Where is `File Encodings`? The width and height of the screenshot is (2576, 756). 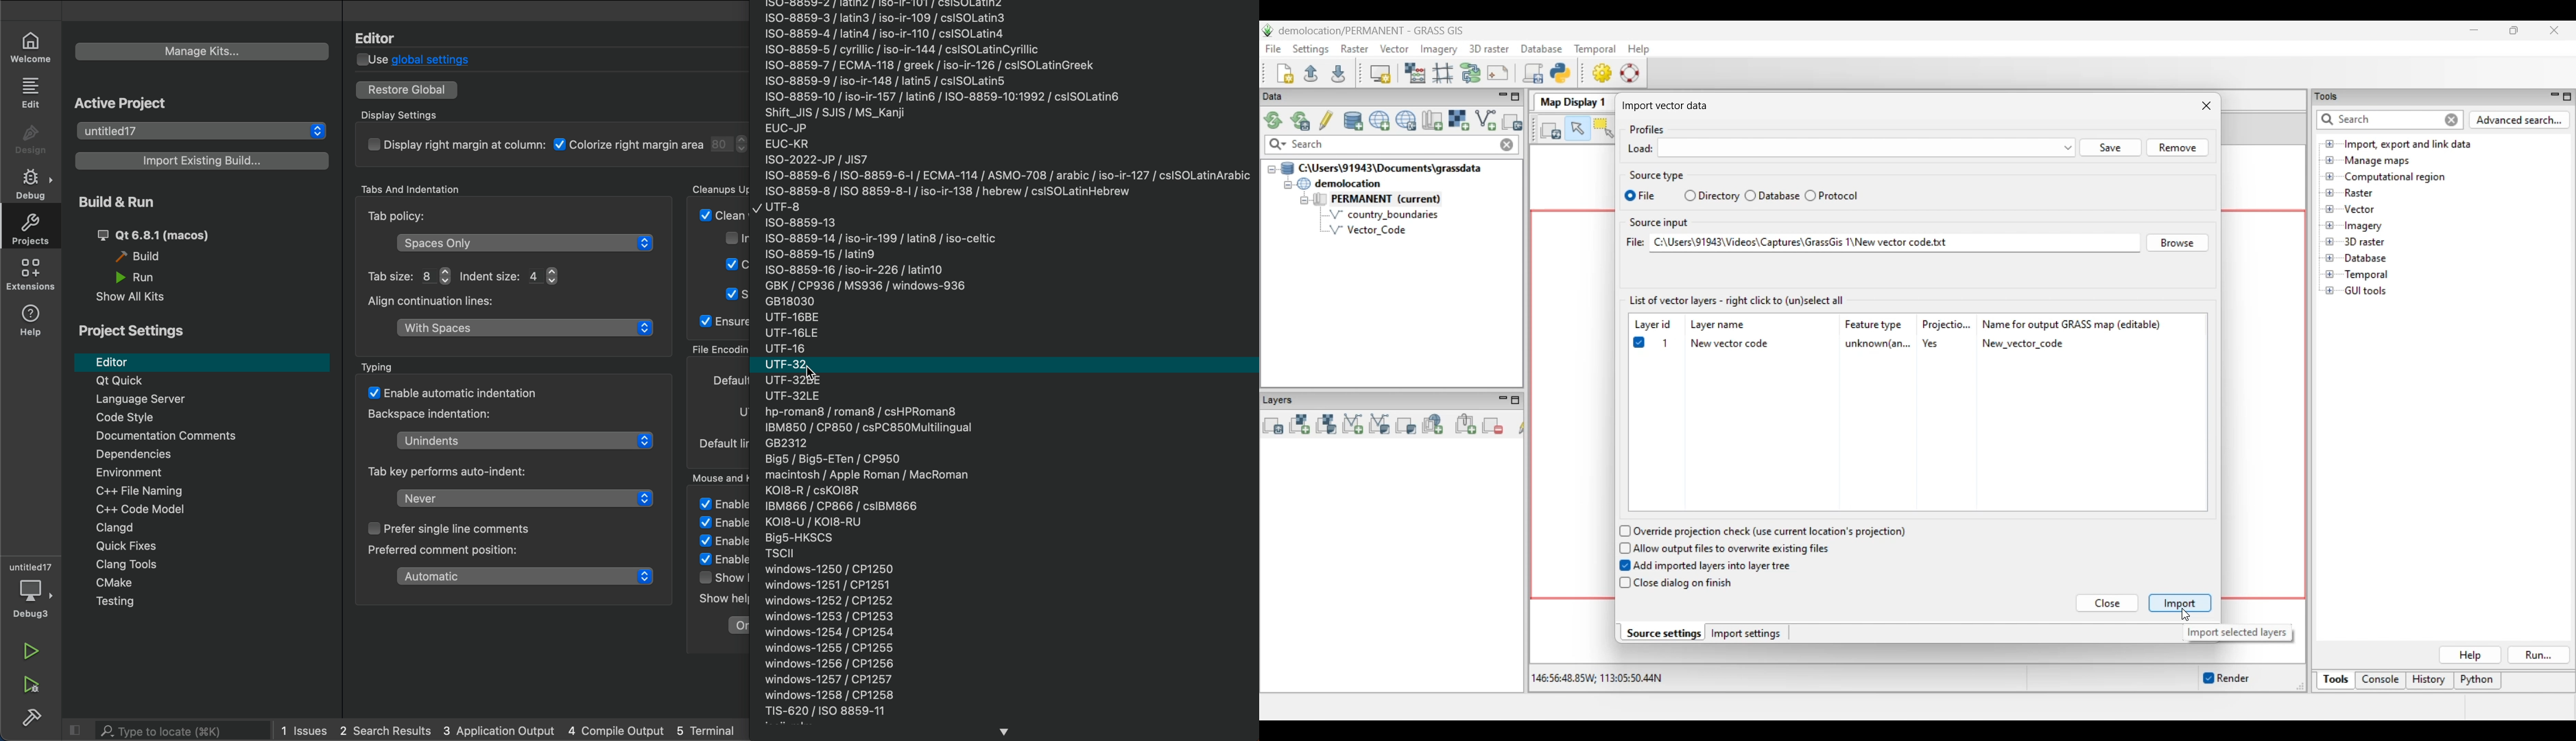 File Encodings is located at coordinates (719, 350).